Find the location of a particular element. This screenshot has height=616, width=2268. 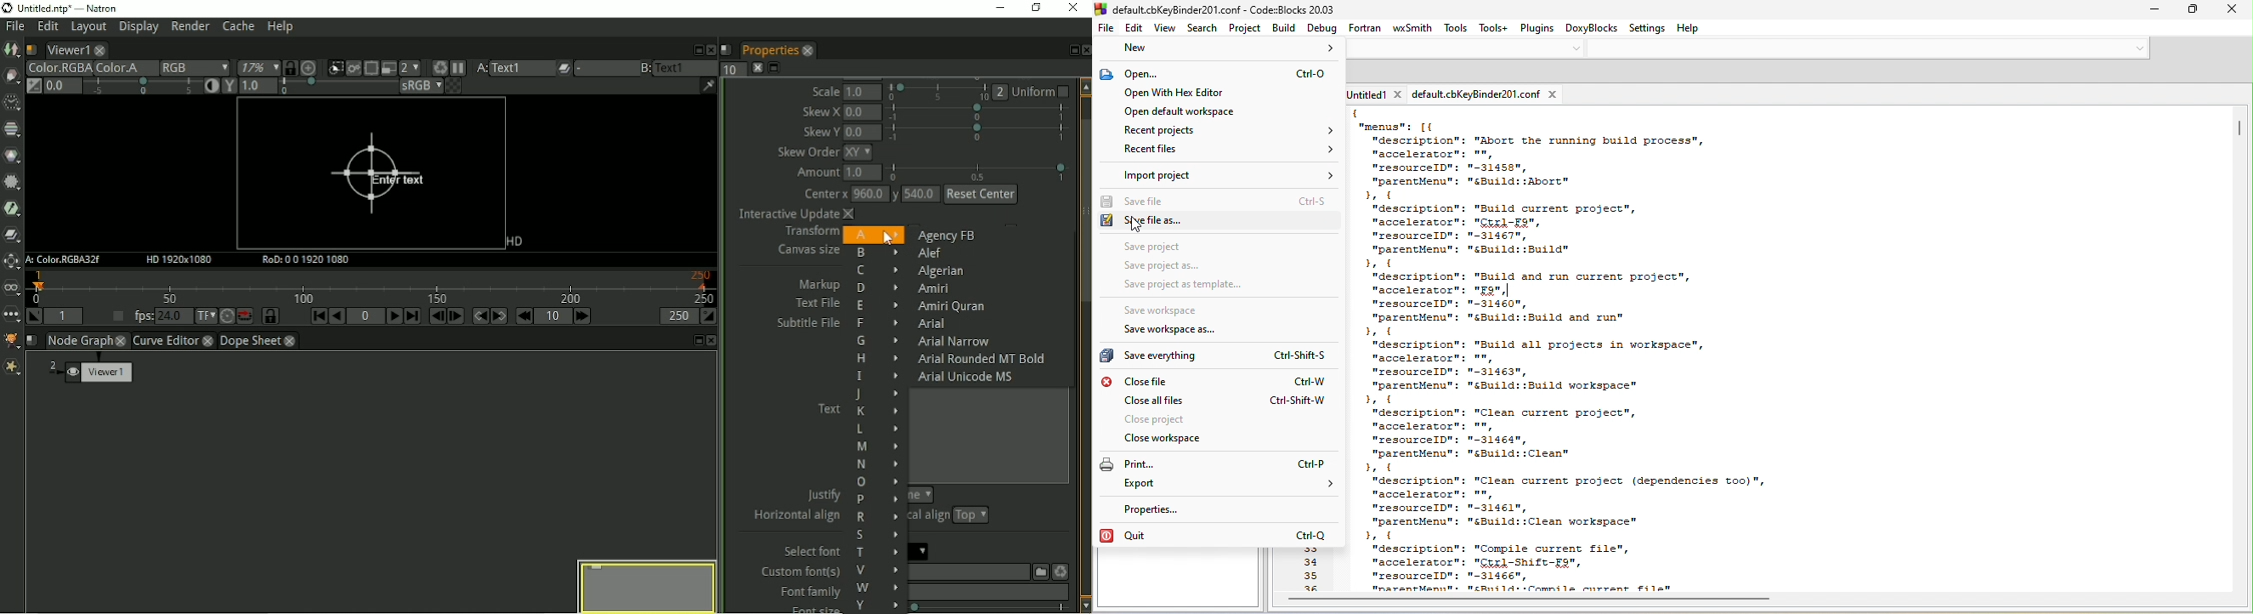

text is located at coordinates (1607, 350).